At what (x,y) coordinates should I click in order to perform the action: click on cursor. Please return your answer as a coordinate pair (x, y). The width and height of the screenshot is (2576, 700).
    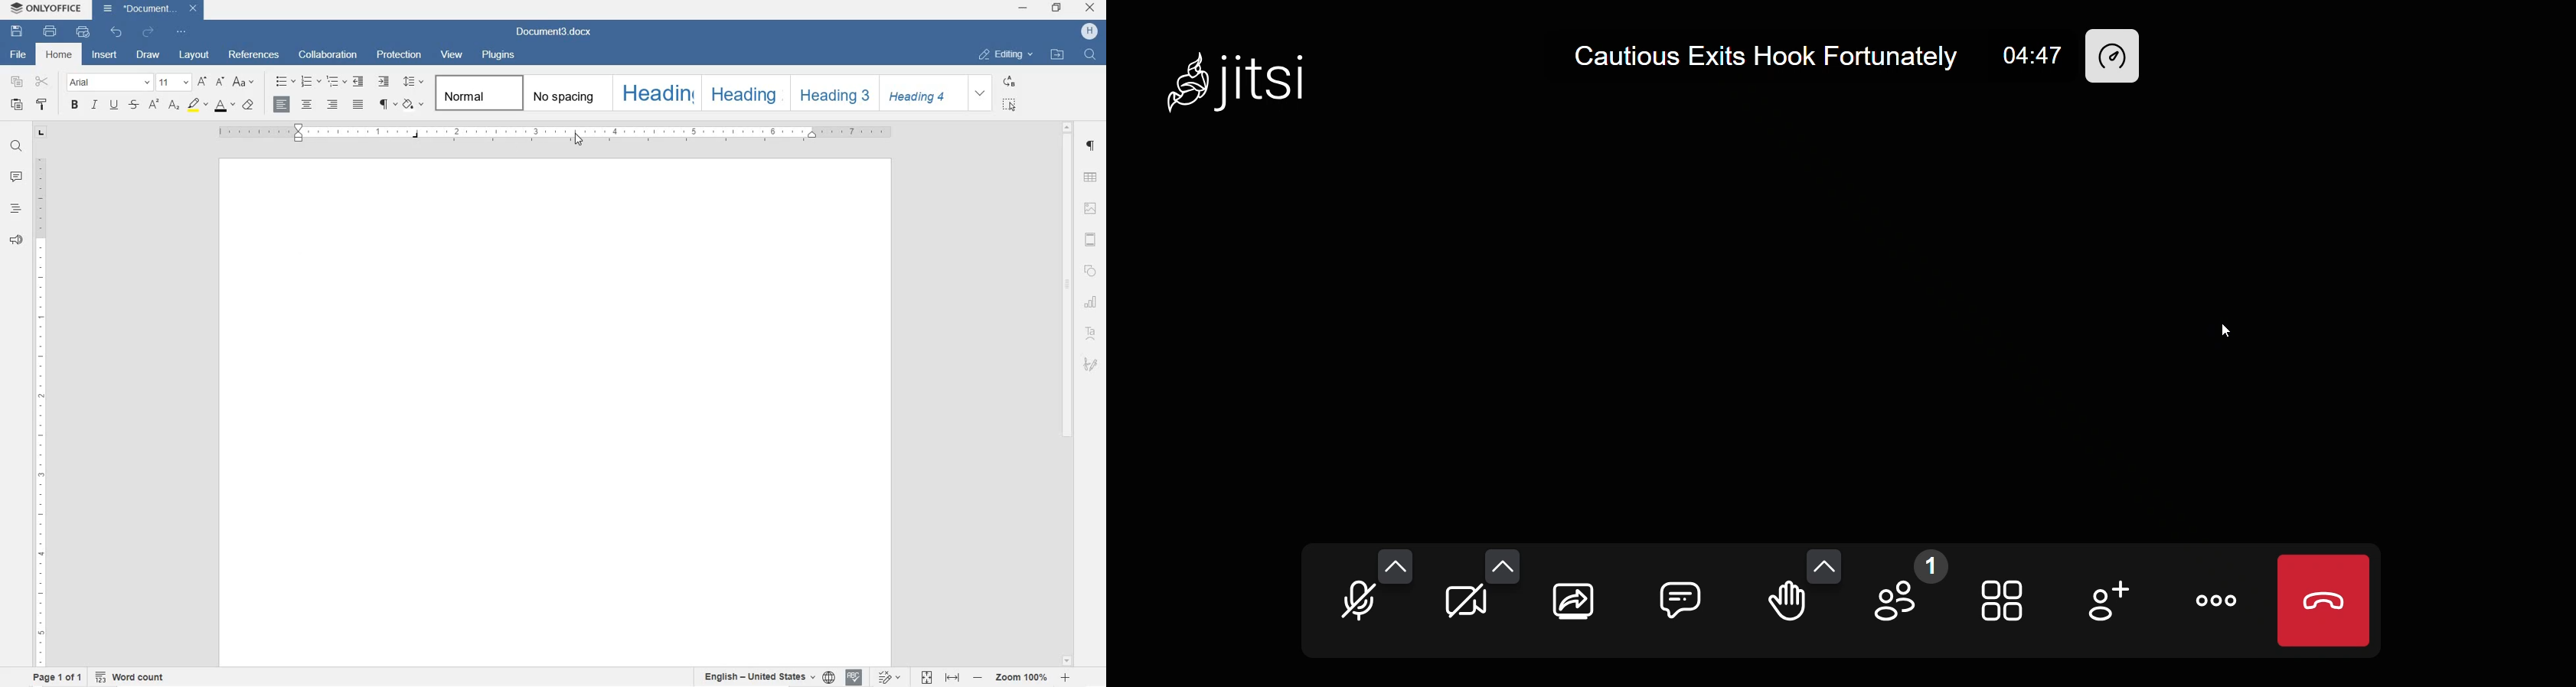
    Looking at the image, I should click on (579, 141).